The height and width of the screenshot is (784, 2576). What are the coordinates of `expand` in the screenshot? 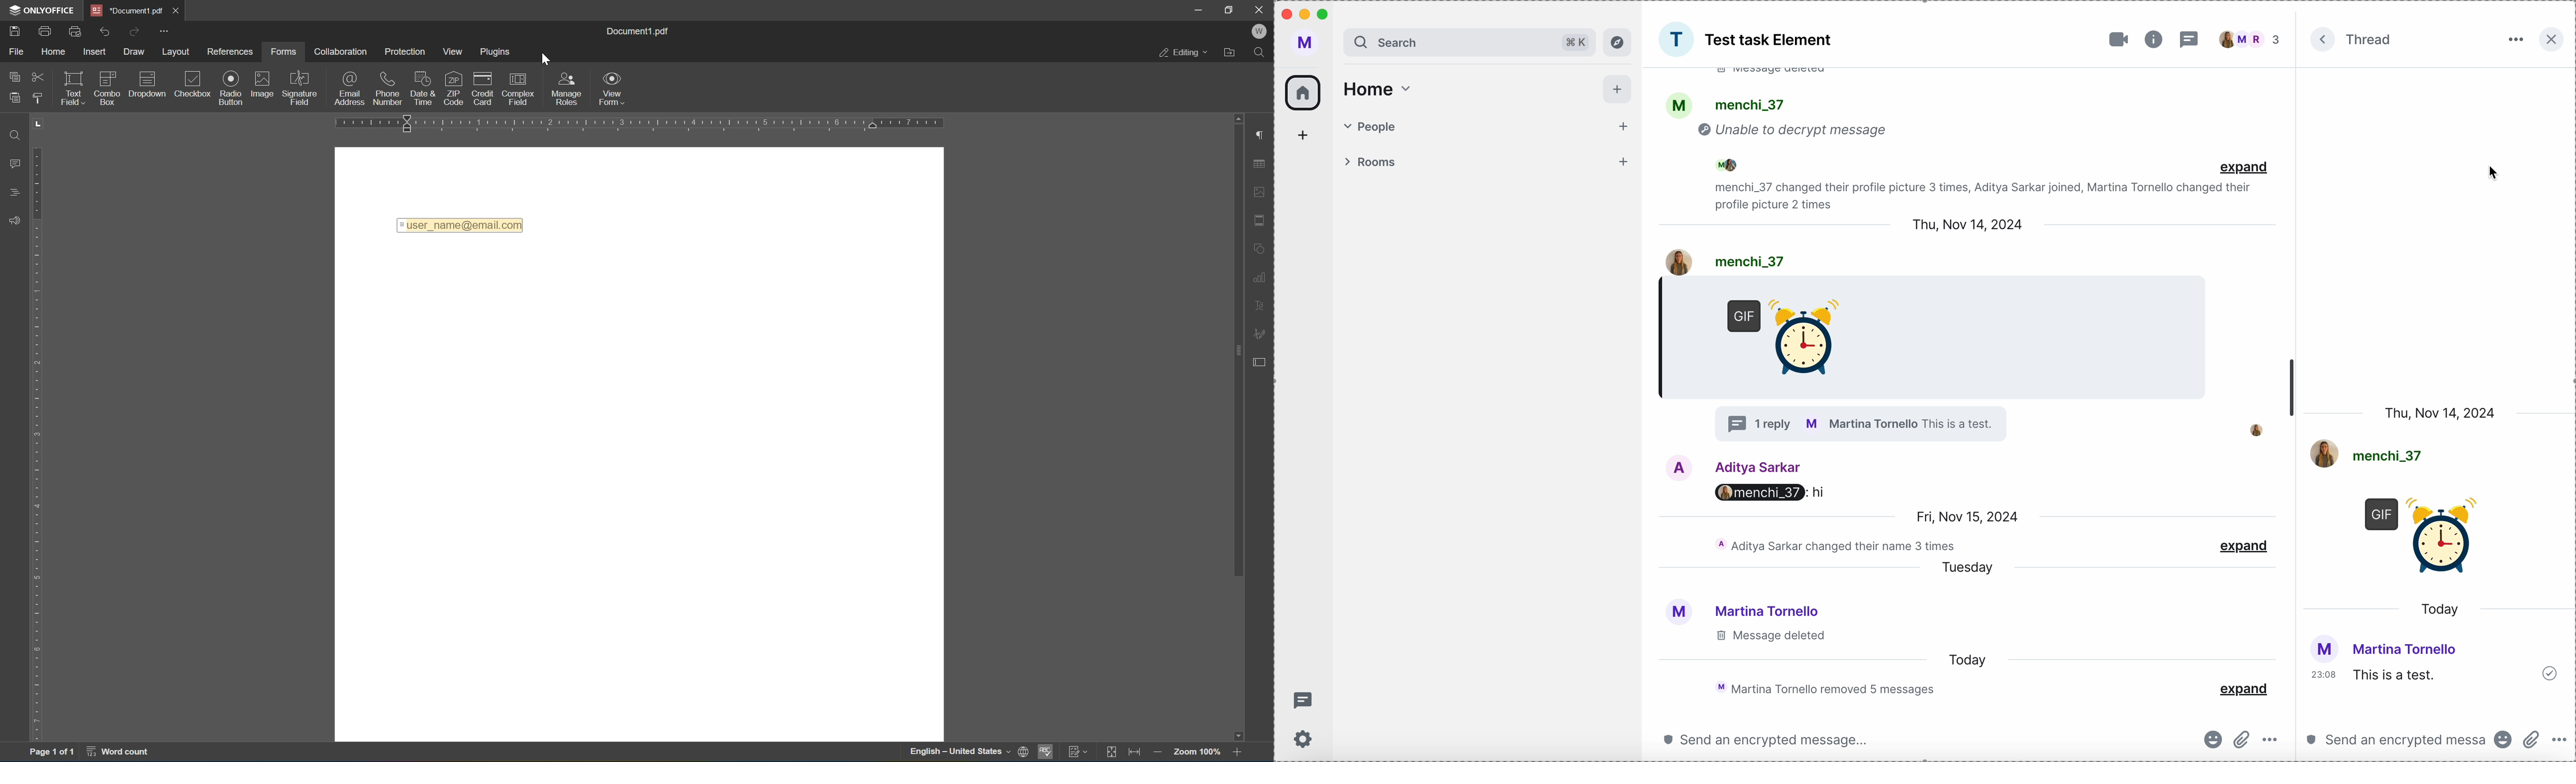 It's located at (2325, 41).